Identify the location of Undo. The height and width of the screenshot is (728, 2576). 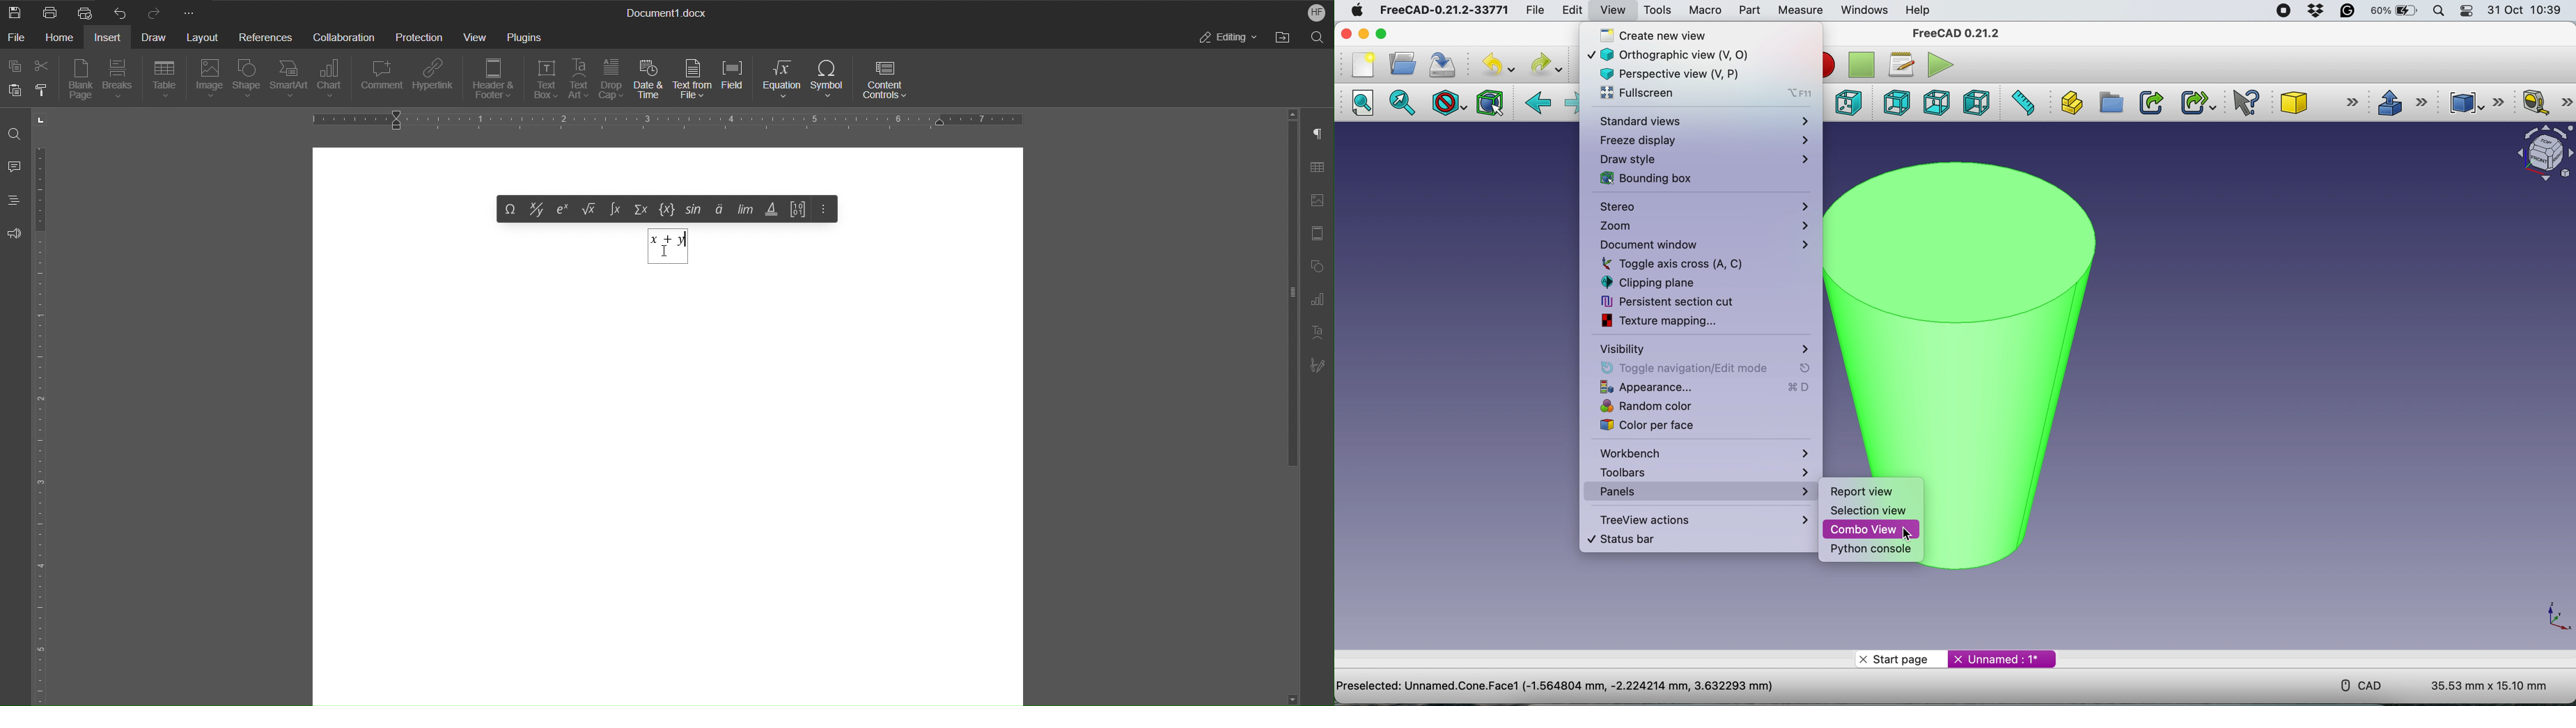
(123, 12).